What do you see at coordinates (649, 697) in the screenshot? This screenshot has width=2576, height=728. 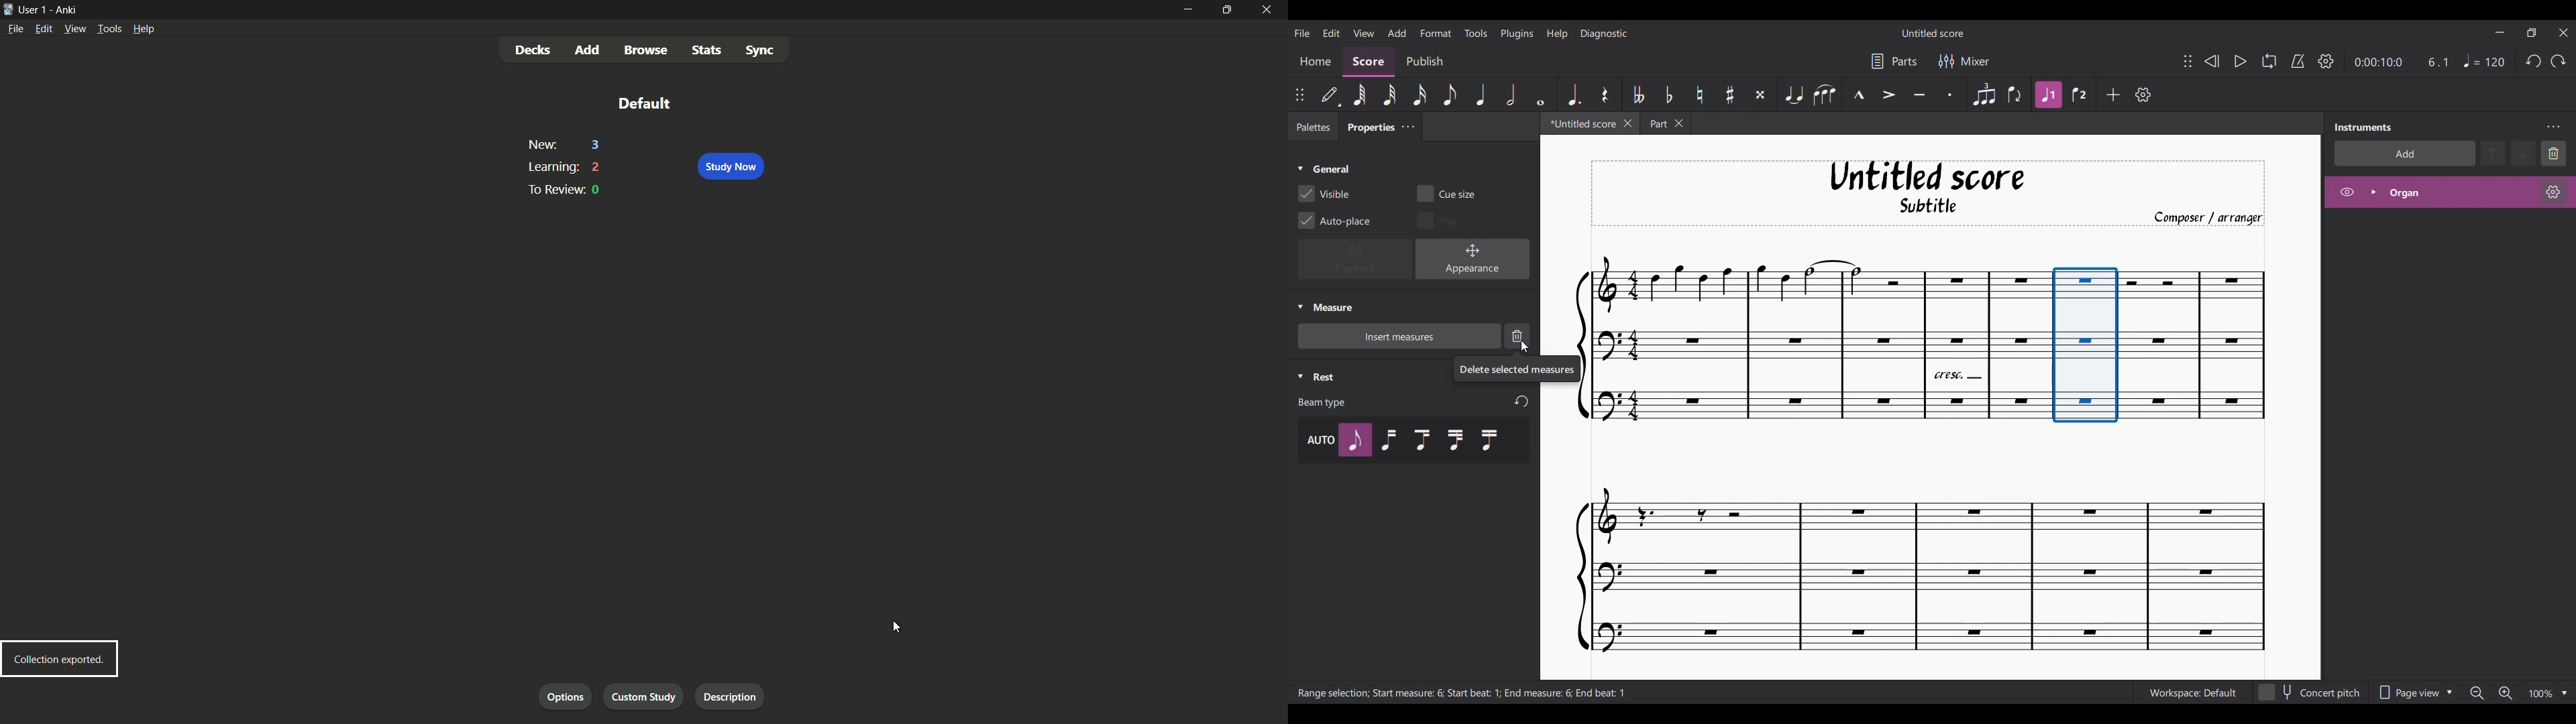 I see `create desk` at bounding box center [649, 697].